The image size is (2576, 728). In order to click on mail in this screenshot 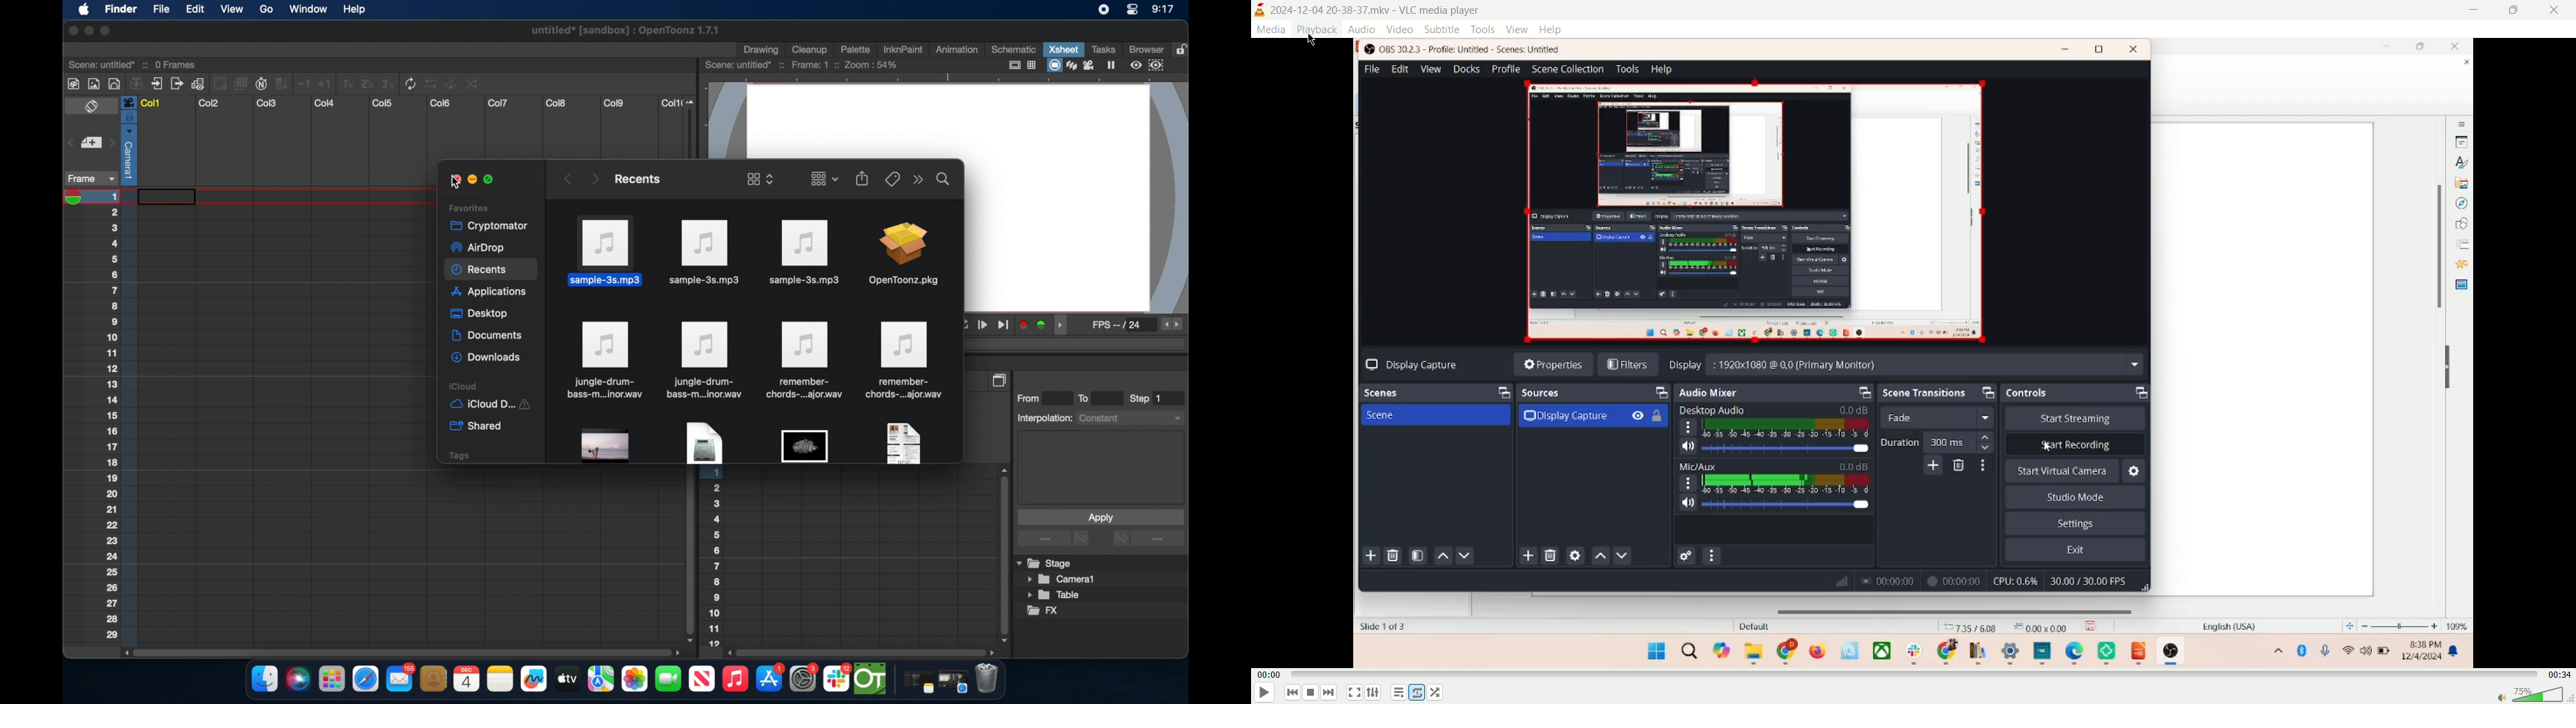, I will do `click(400, 677)`.